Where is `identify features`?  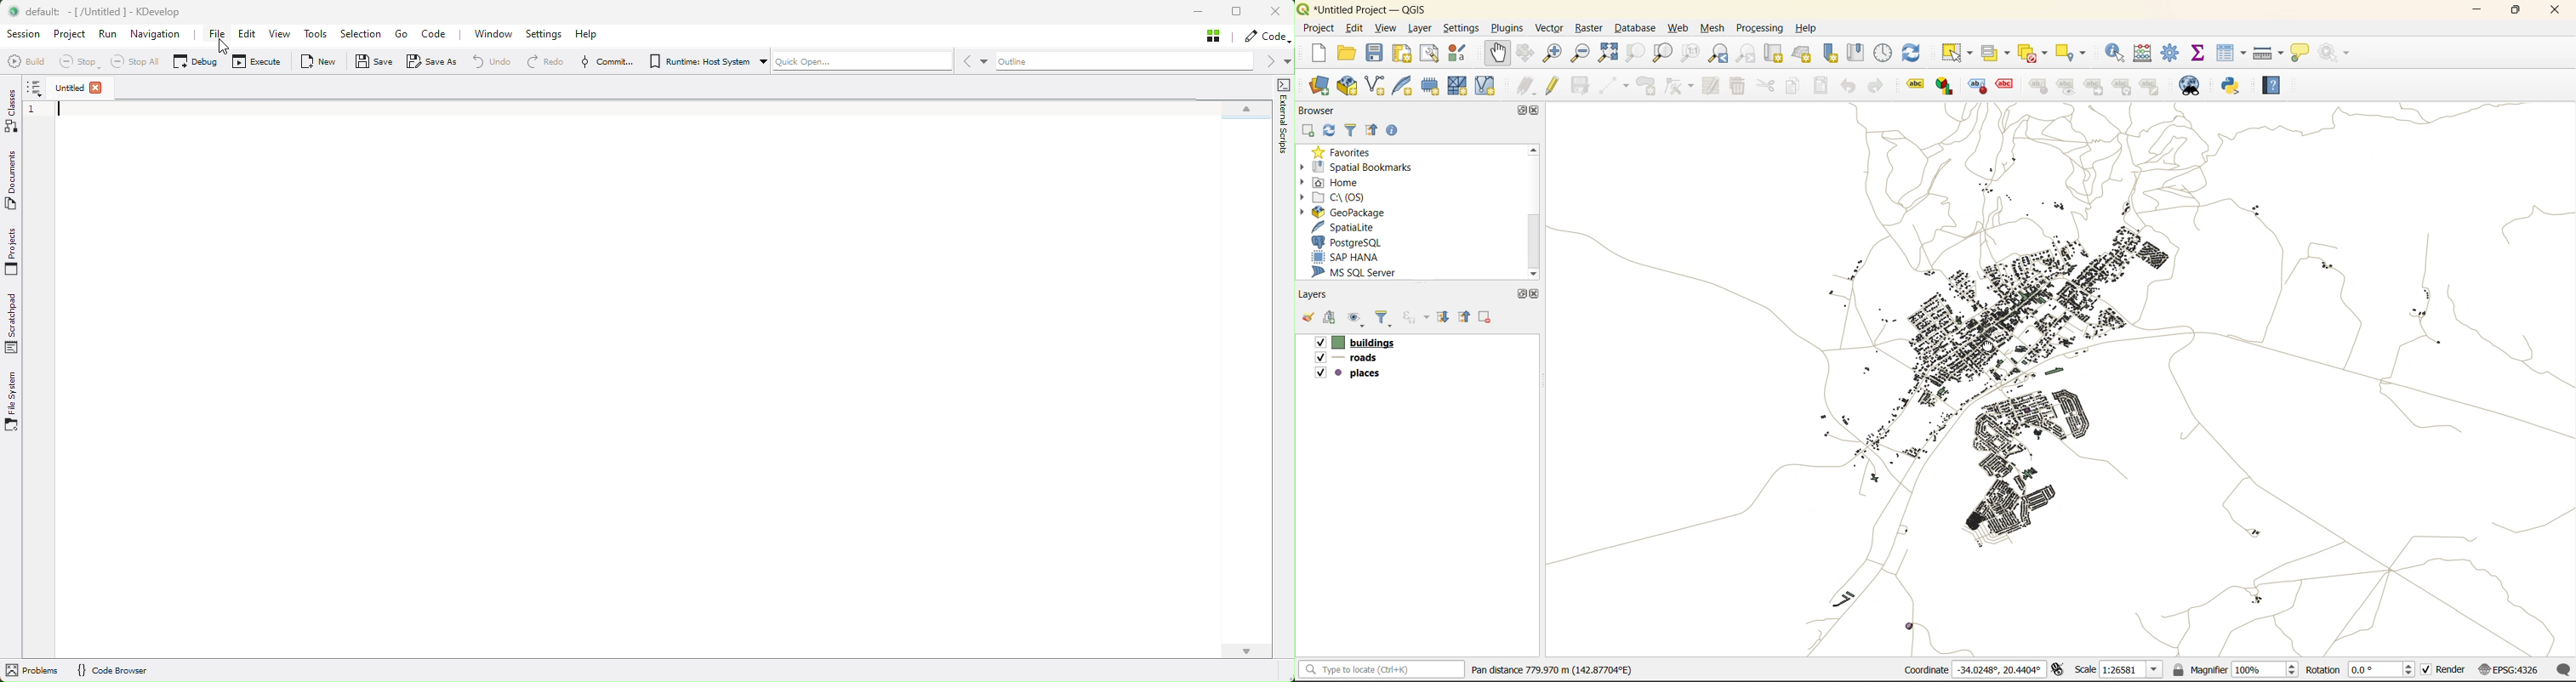
identify features is located at coordinates (2117, 55).